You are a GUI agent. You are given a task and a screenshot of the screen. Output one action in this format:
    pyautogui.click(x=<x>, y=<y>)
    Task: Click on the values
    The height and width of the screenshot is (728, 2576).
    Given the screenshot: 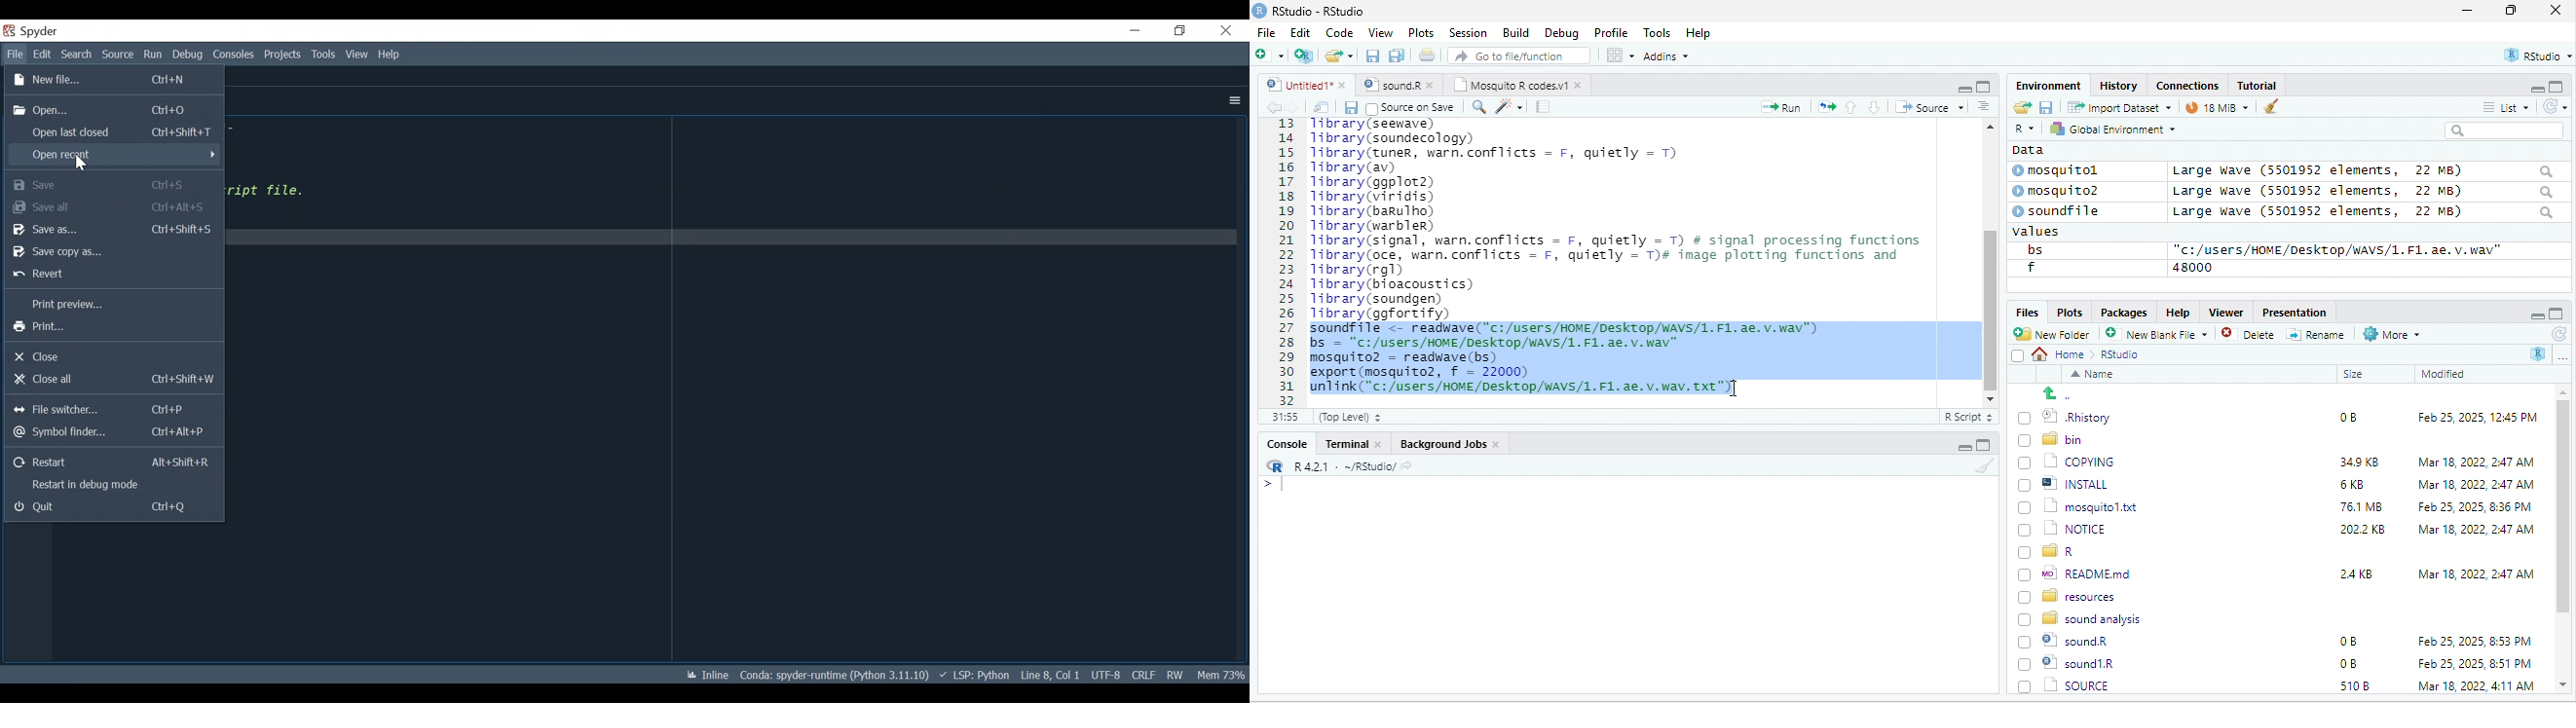 What is the action you would take?
    pyautogui.click(x=2046, y=232)
    